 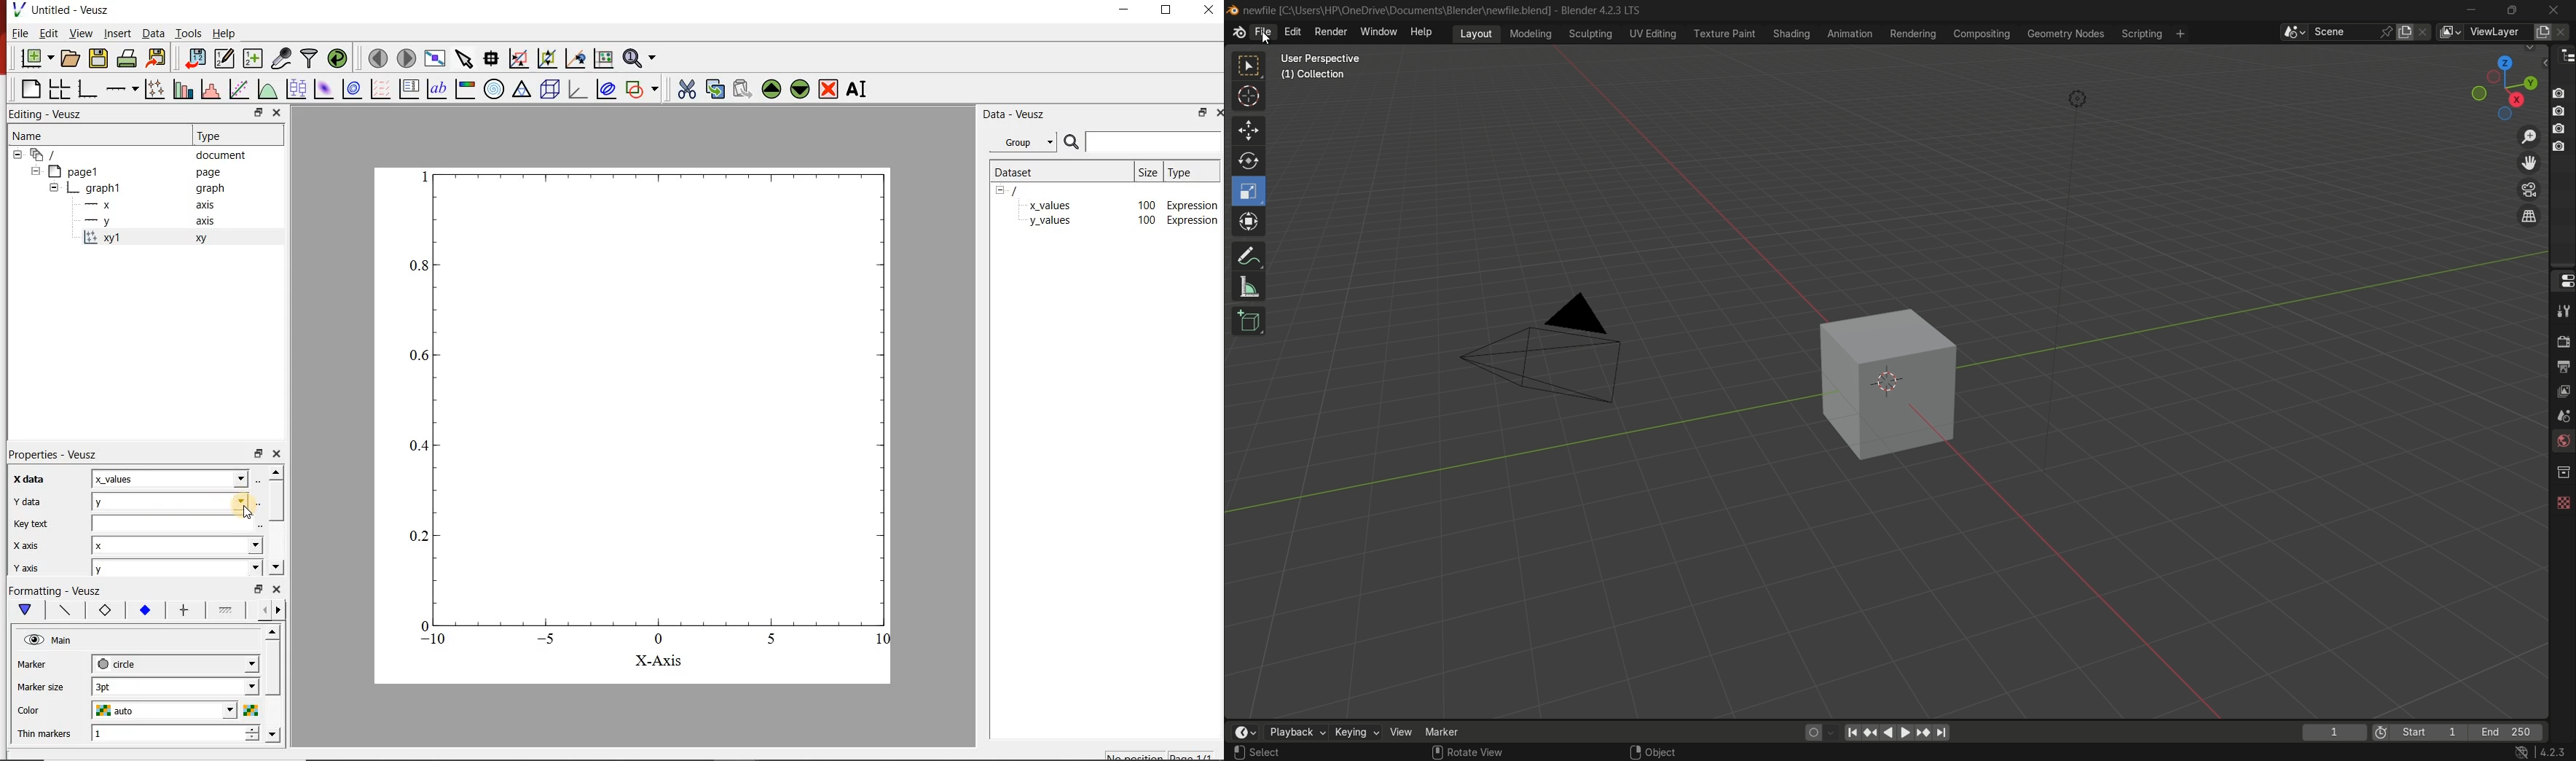 I want to click on text label, so click(x=435, y=89).